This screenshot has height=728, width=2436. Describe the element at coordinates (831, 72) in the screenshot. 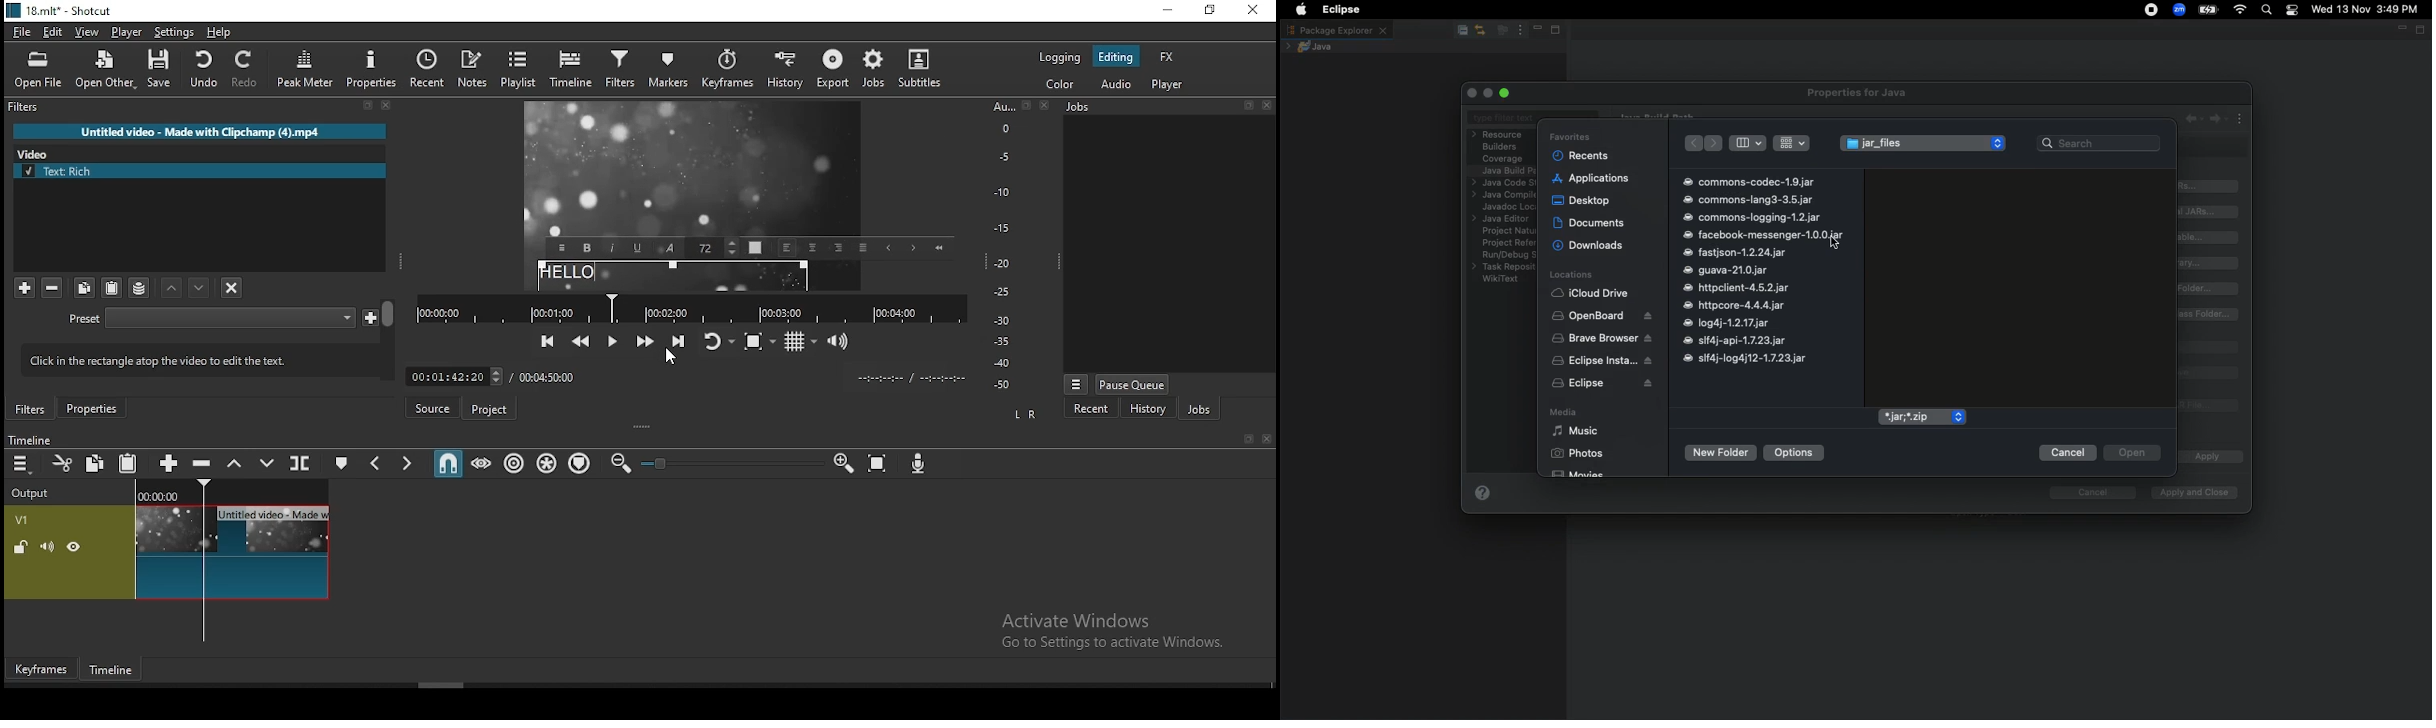

I see `export` at that location.